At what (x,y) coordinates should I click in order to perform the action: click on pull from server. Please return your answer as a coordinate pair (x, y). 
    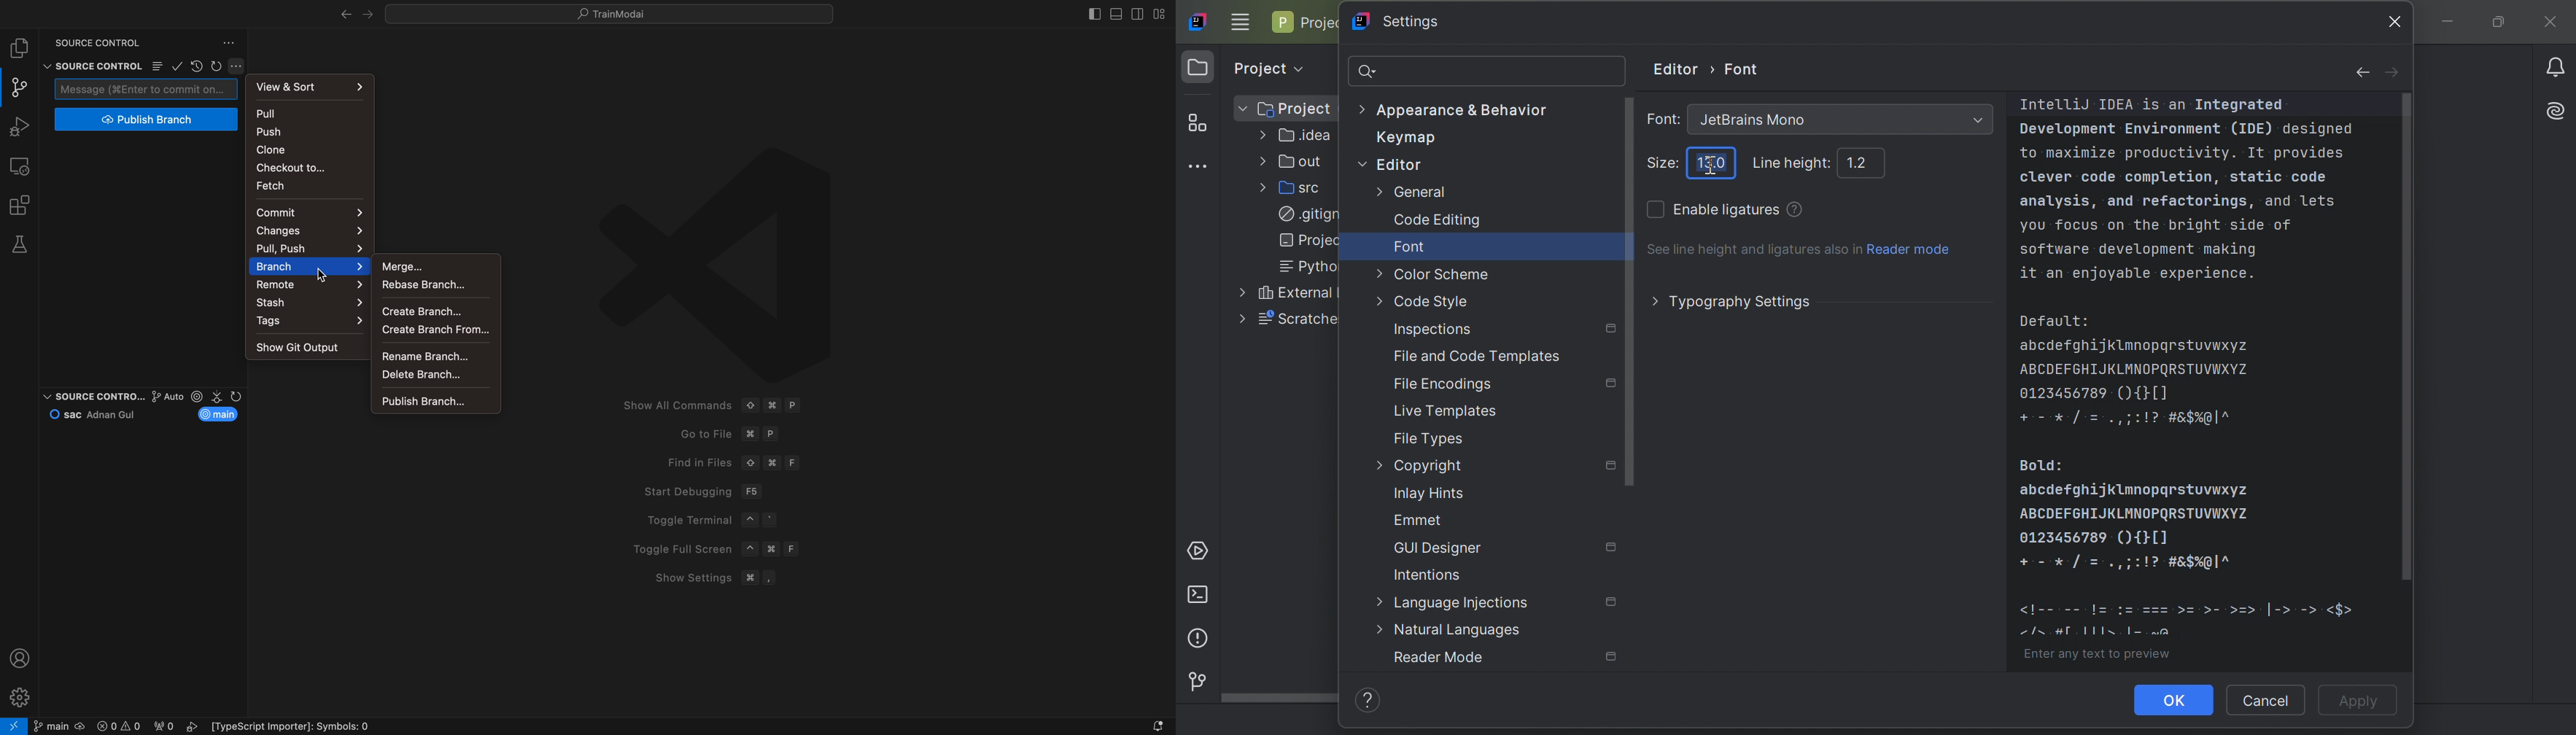
    Looking at the image, I should click on (312, 113).